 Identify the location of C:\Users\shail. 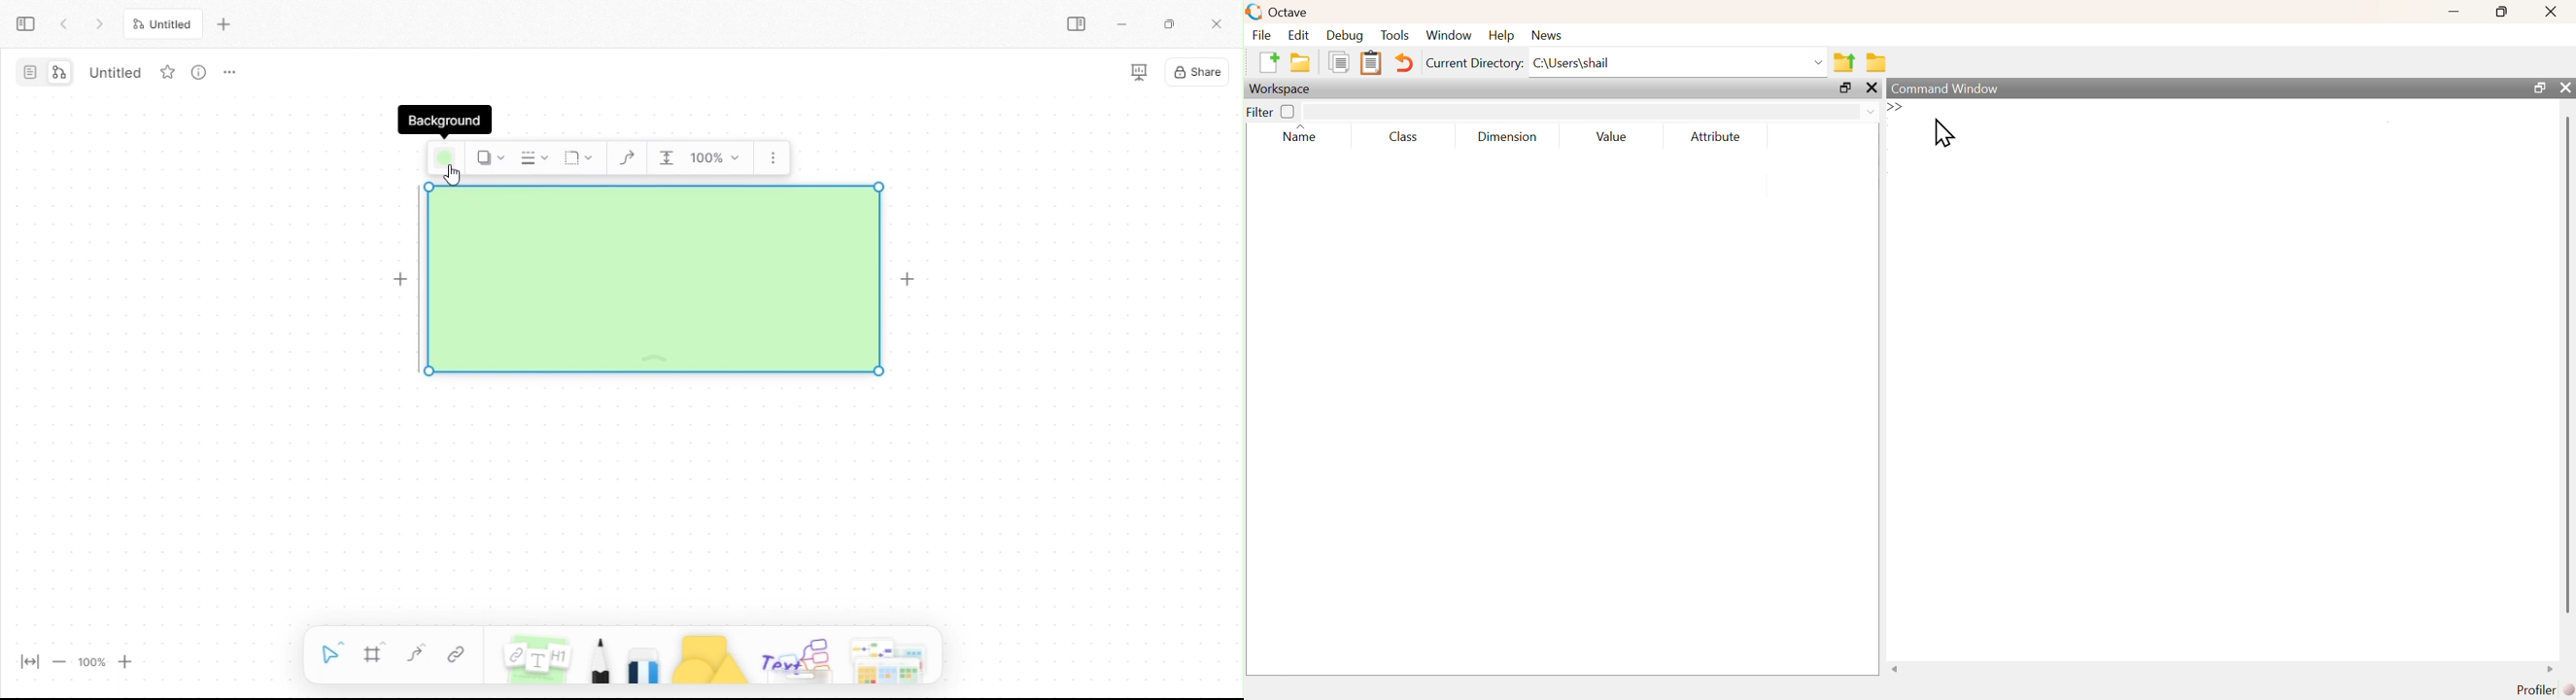
(1571, 63).